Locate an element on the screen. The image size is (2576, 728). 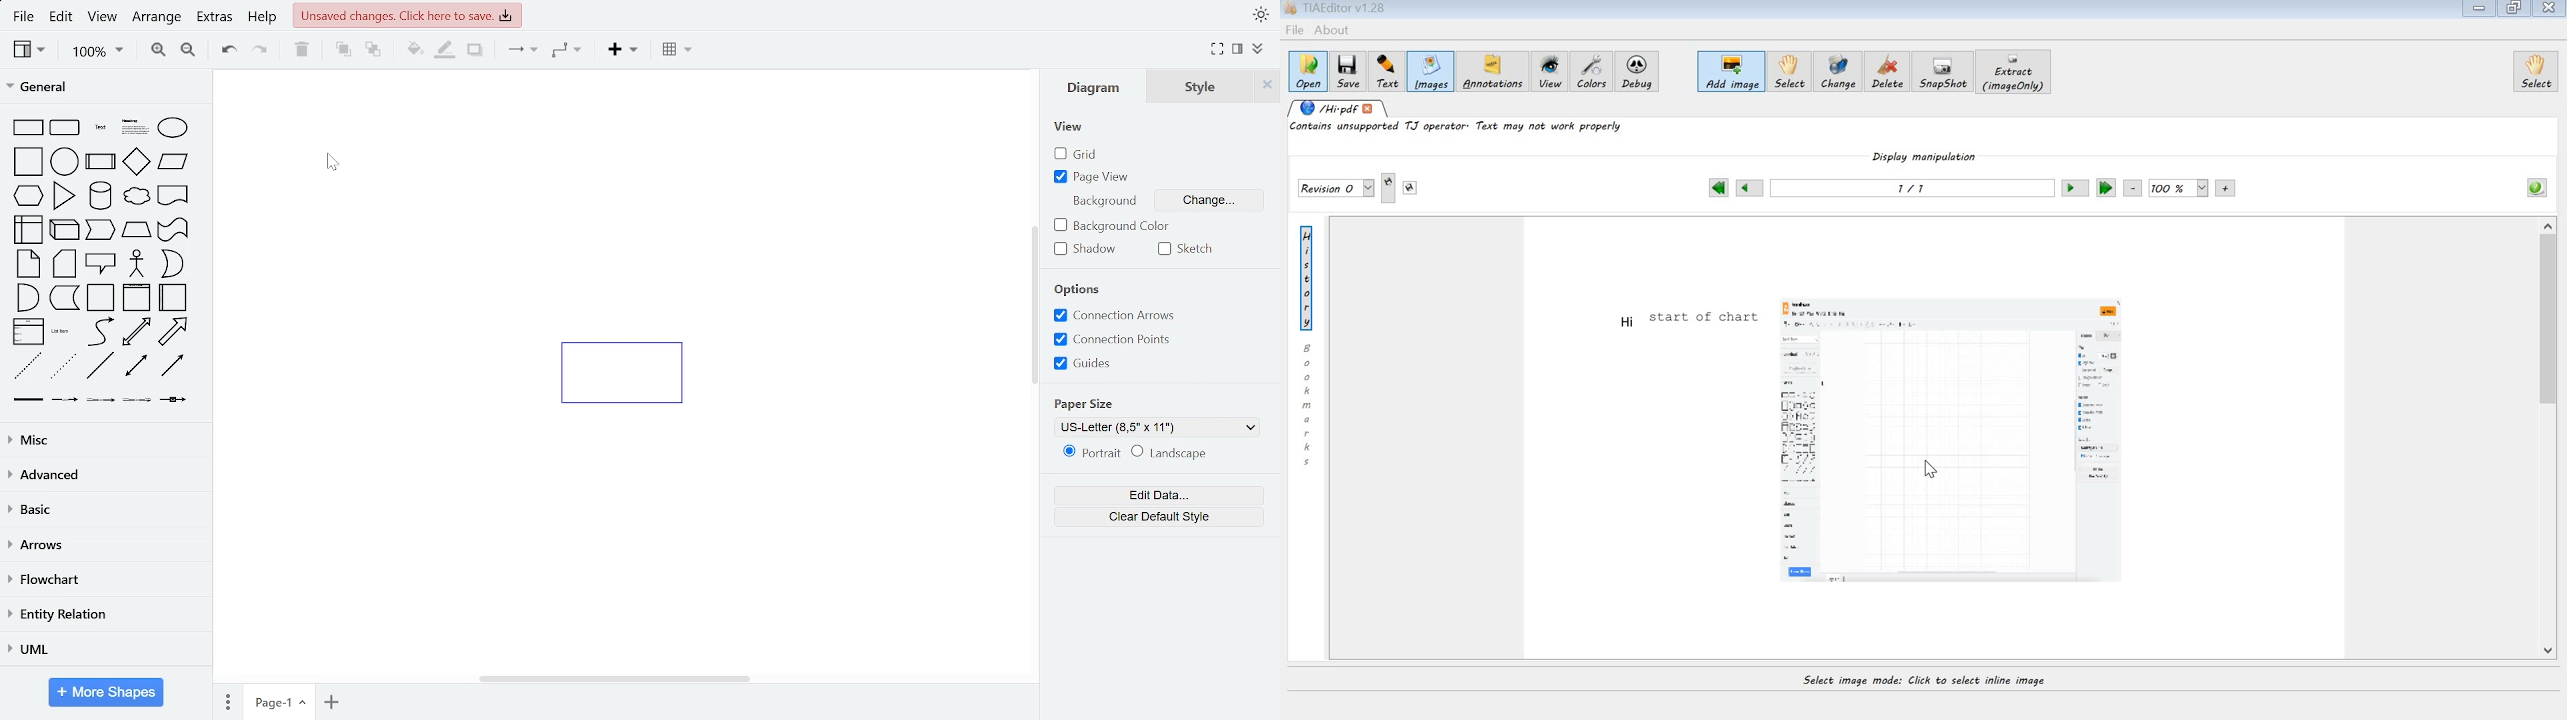
unsaved changes. Click here to save is located at coordinates (406, 15).